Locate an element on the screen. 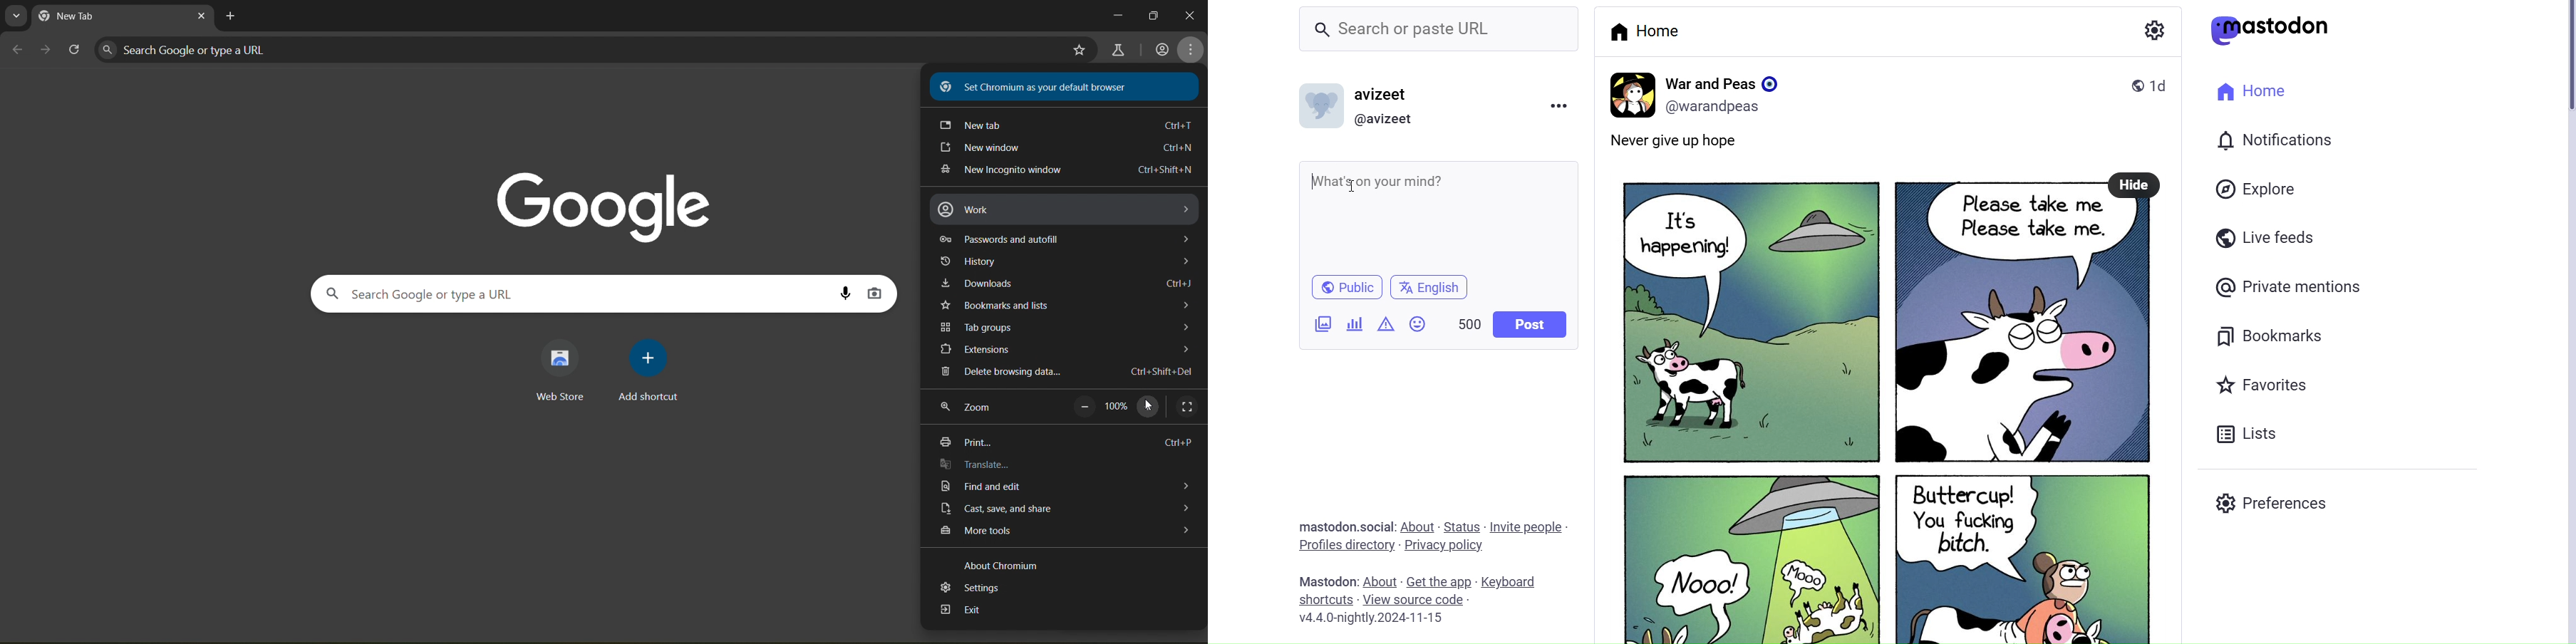 The height and width of the screenshot is (644, 2576). Post Poll is located at coordinates (1352, 323).